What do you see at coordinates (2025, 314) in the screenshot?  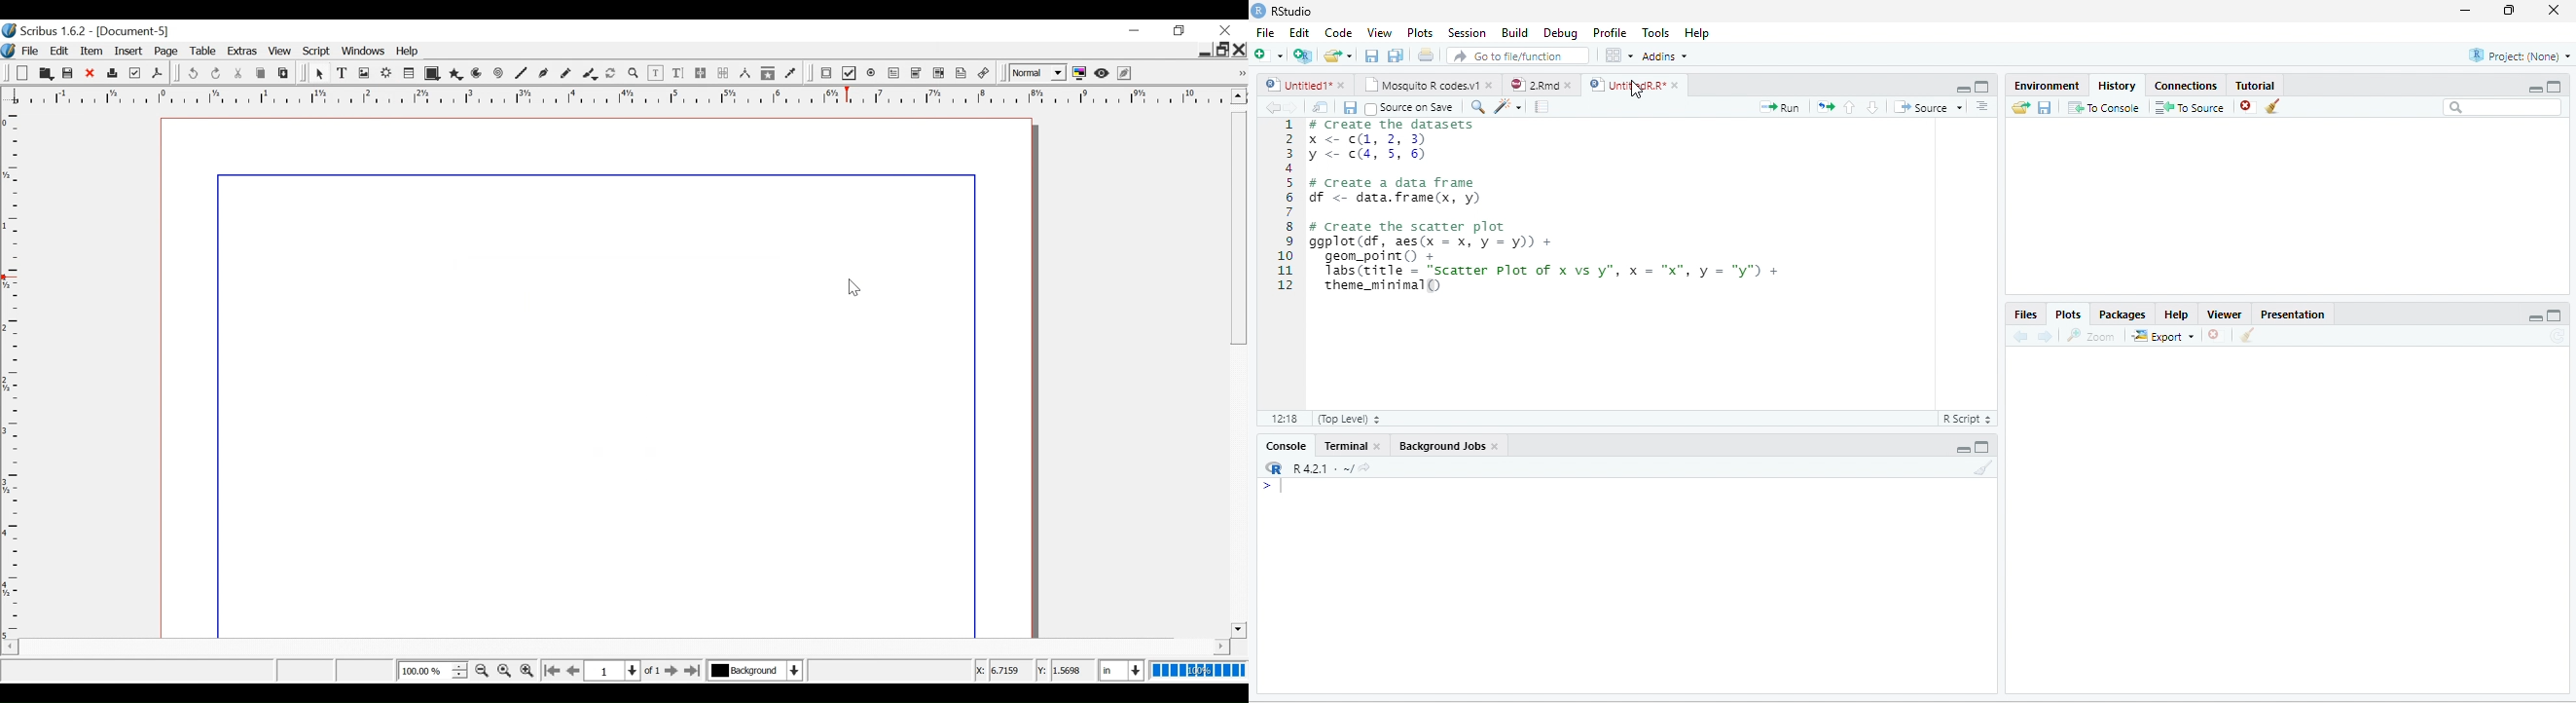 I see `Files` at bounding box center [2025, 314].